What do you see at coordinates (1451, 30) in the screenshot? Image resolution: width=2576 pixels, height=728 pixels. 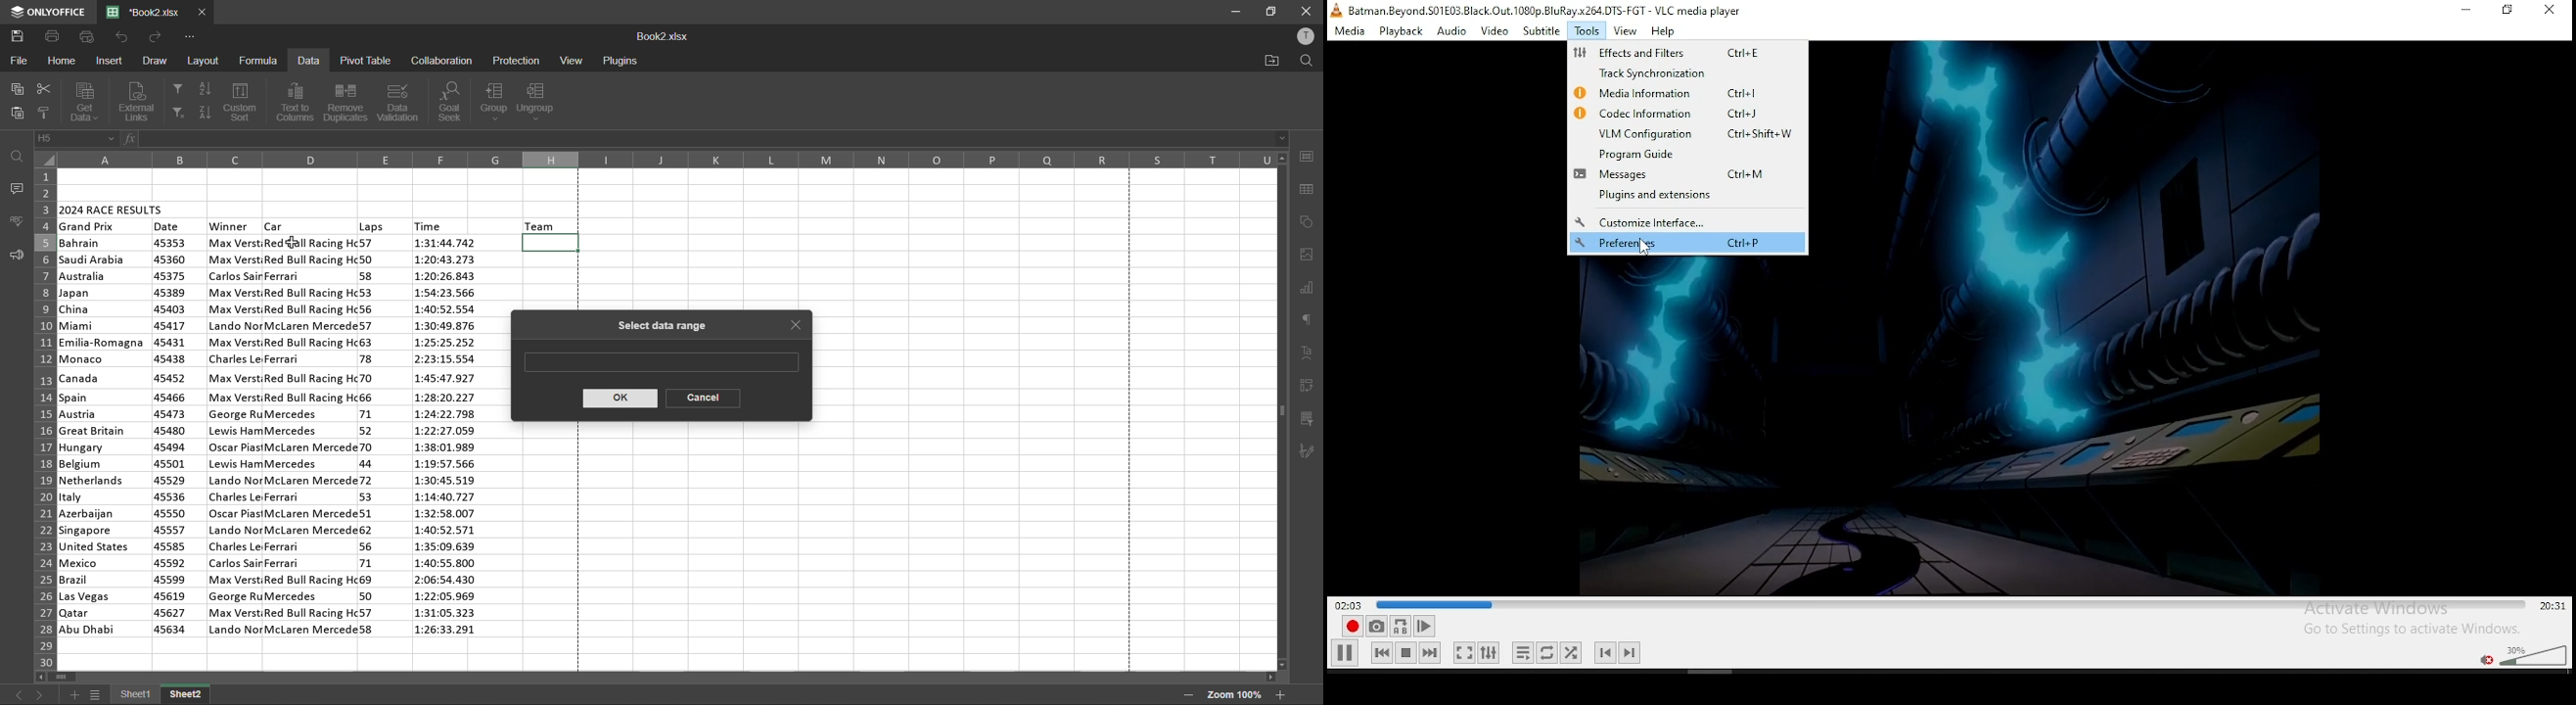 I see `audio` at bounding box center [1451, 30].